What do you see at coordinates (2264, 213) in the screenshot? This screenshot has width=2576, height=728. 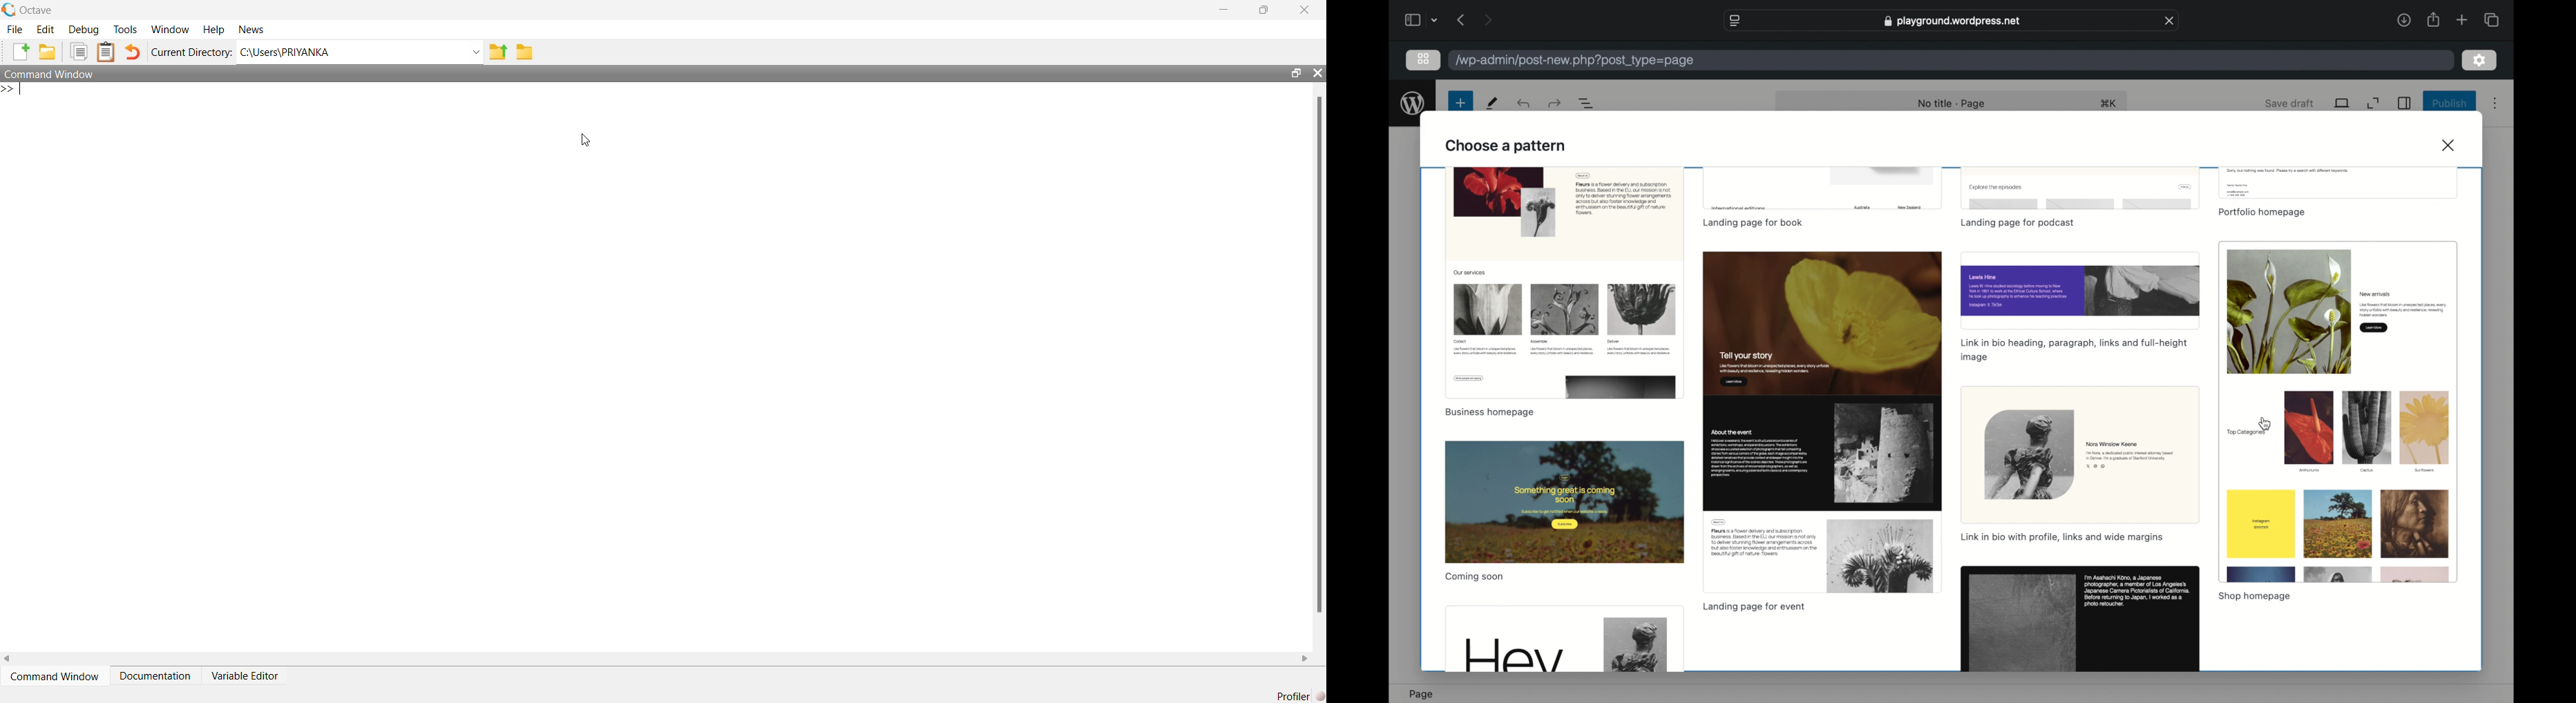 I see `template name` at bounding box center [2264, 213].